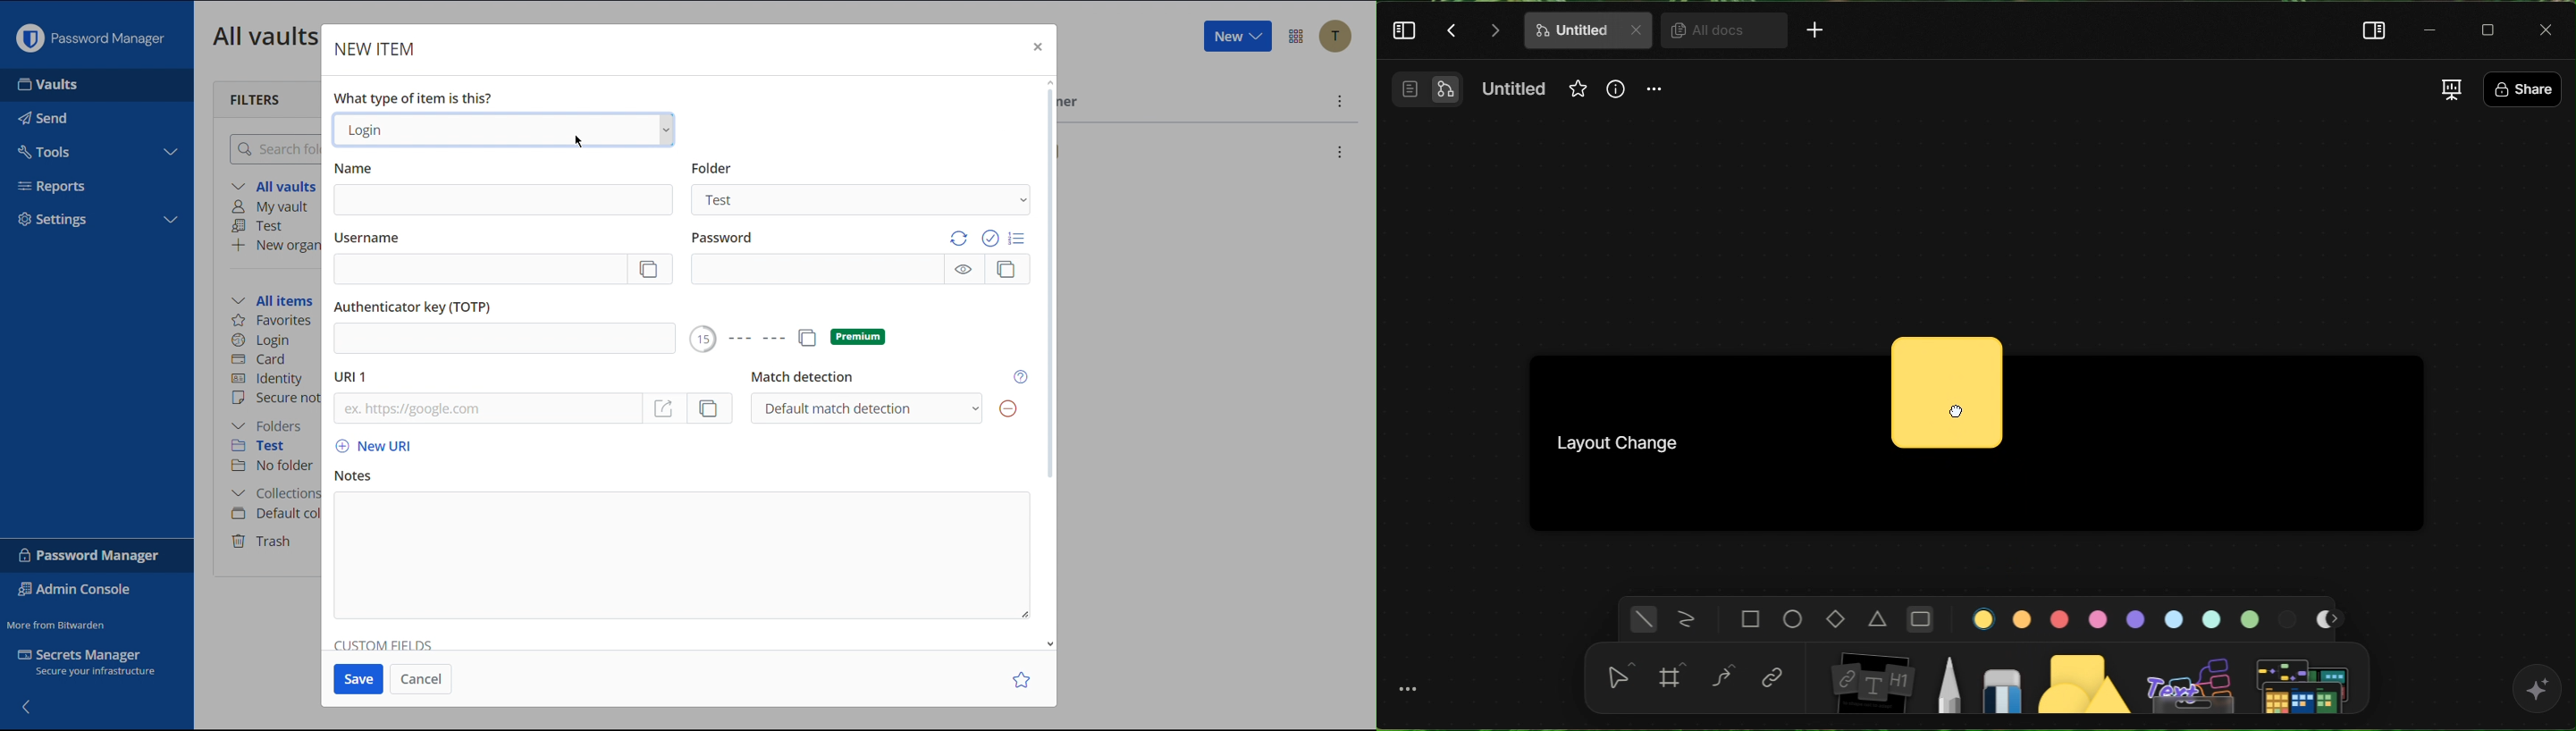 This screenshot has width=2576, height=756. I want to click on Favourites, so click(1576, 88).